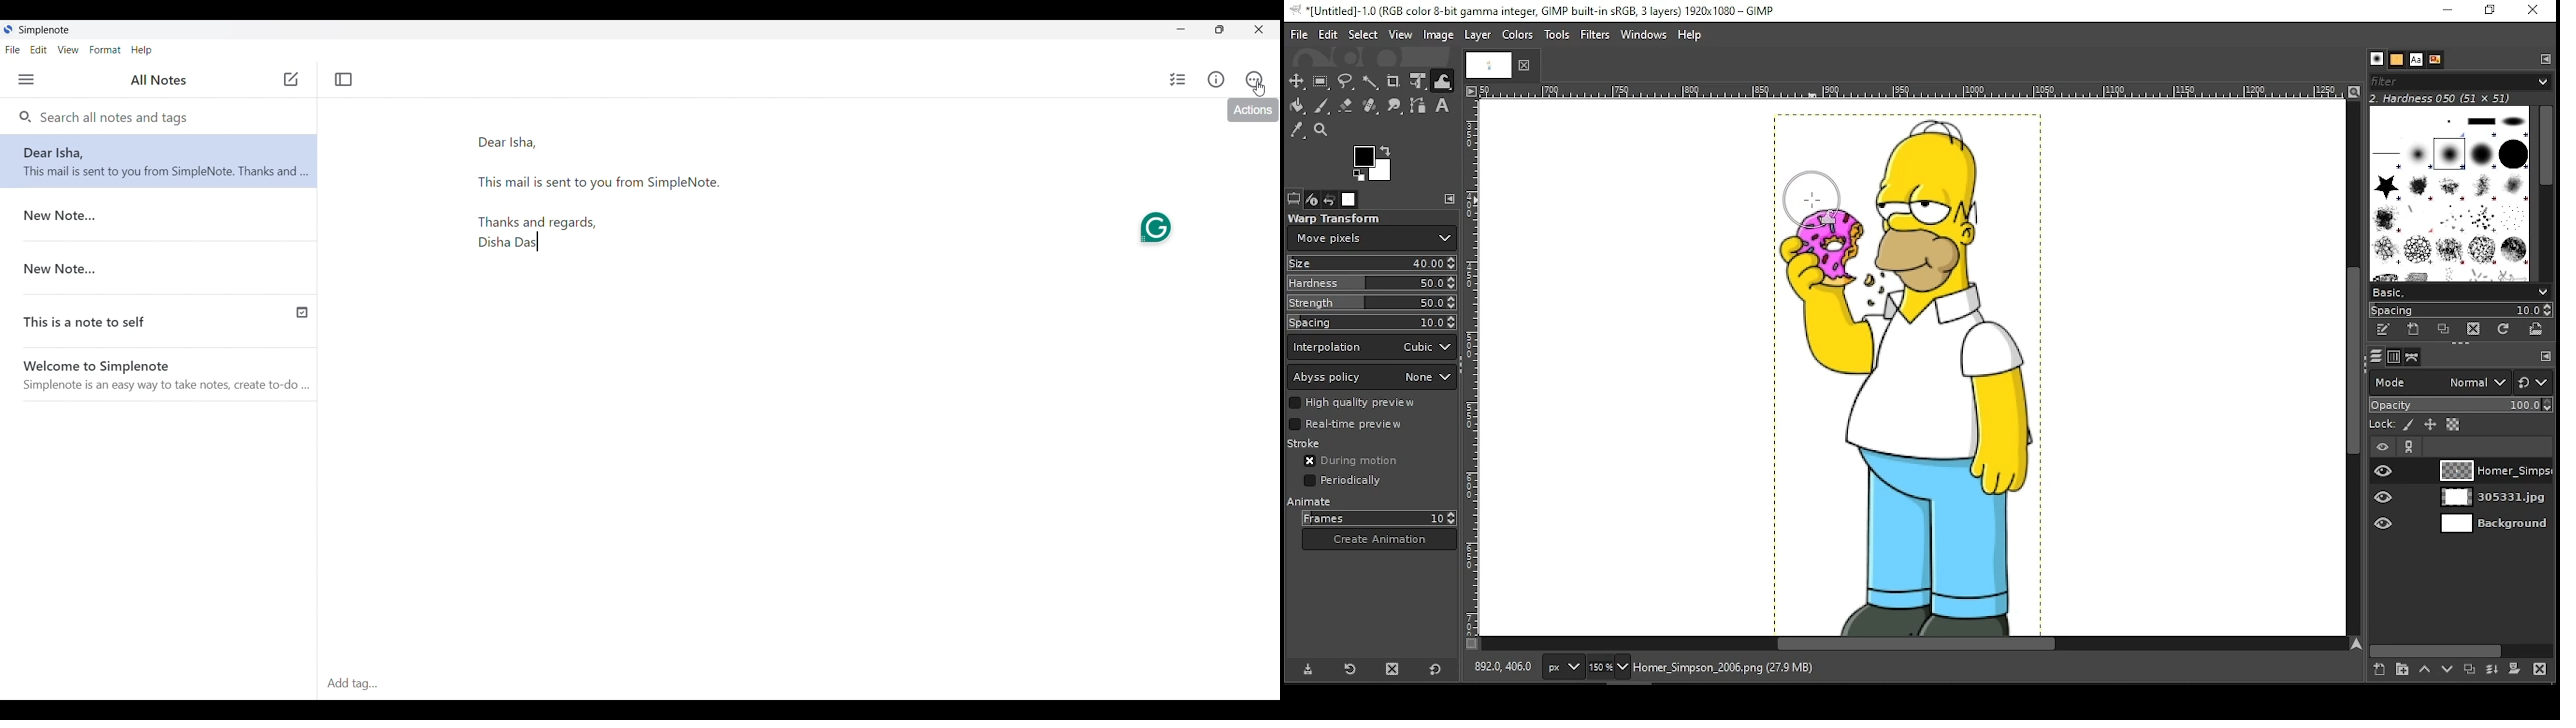  What do you see at coordinates (545, 247) in the screenshot?
I see `Text cursor` at bounding box center [545, 247].